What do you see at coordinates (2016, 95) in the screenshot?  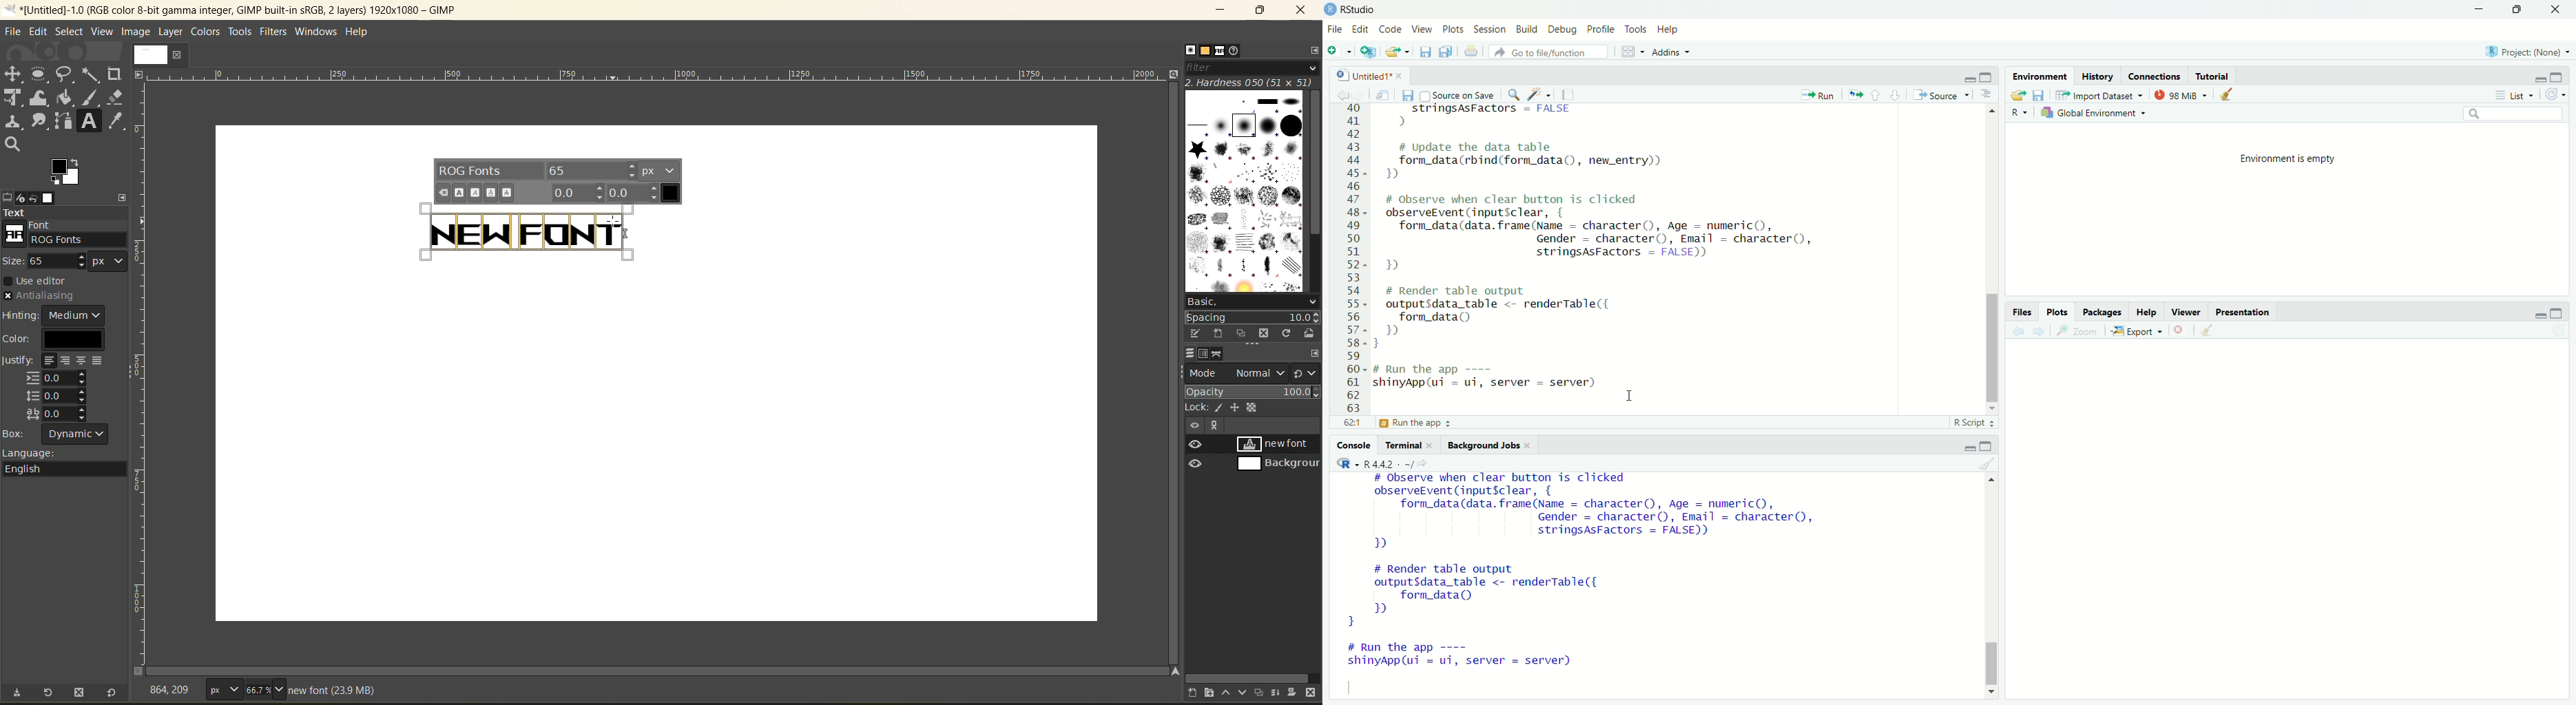 I see `load workspace` at bounding box center [2016, 95].